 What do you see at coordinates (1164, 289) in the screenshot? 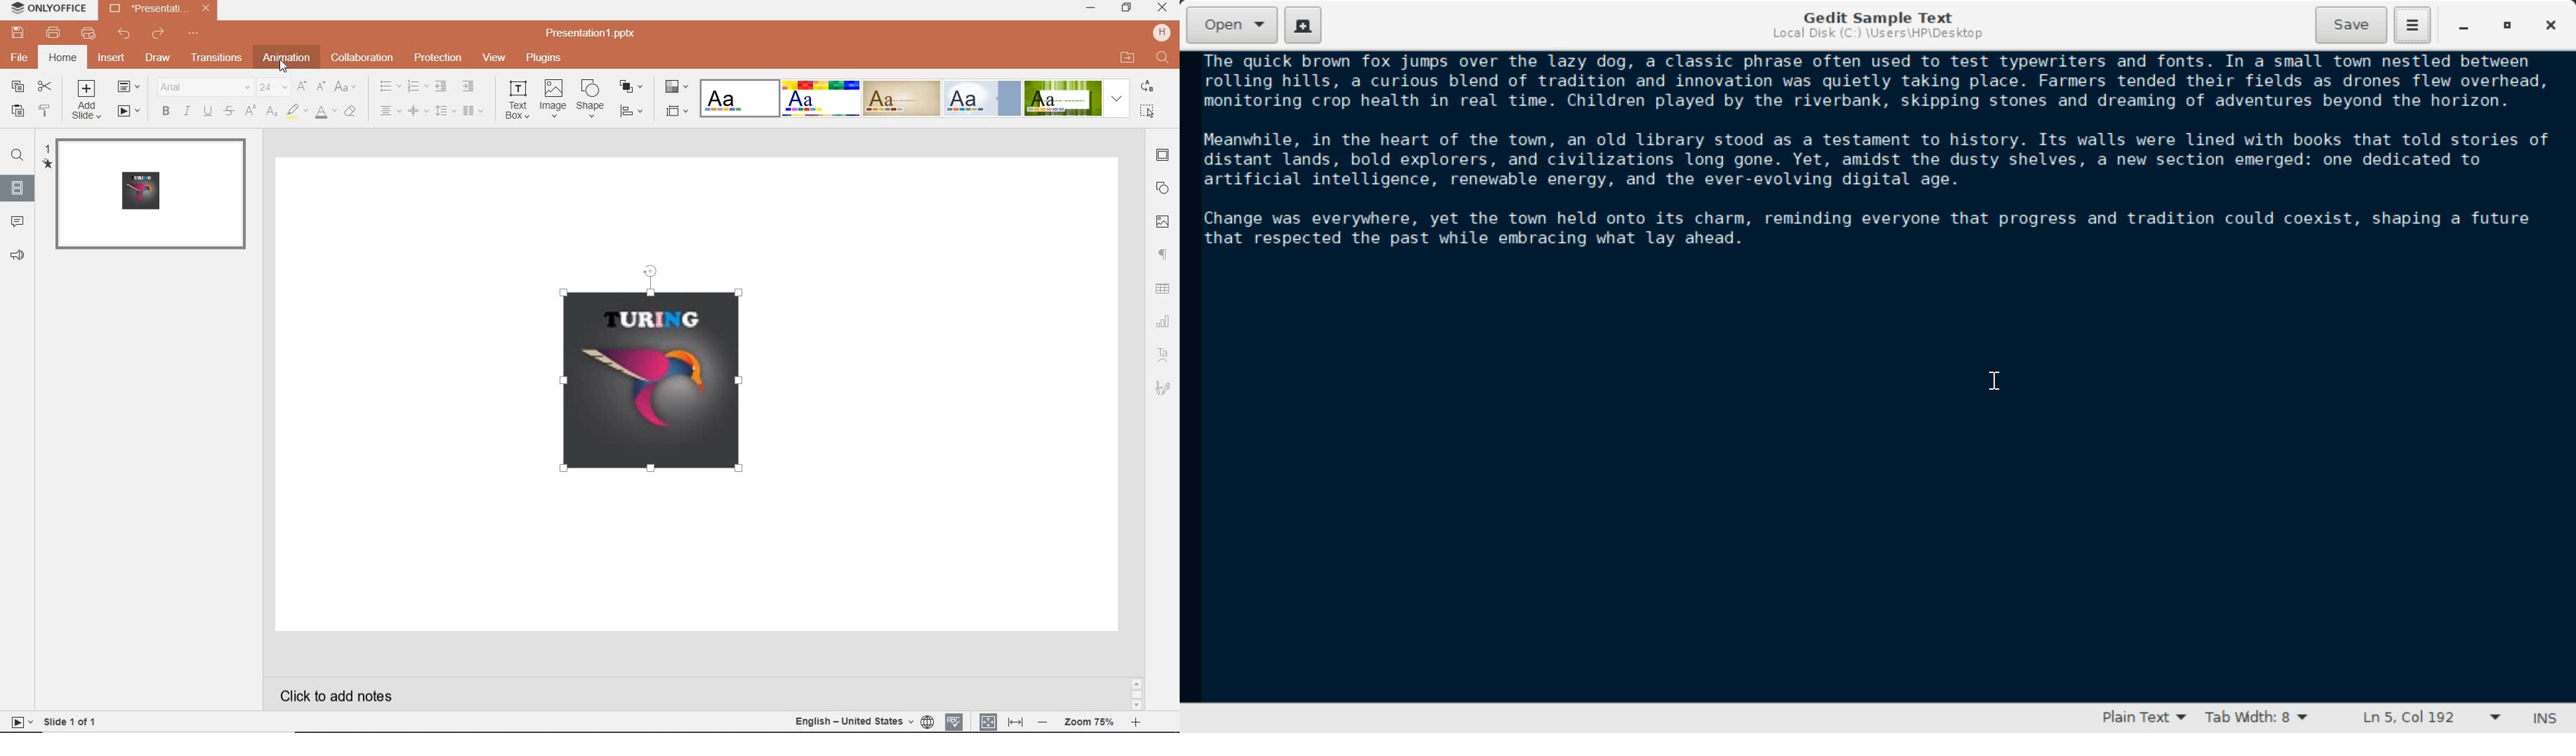
I see `table` at bounding box center [1164, 289].